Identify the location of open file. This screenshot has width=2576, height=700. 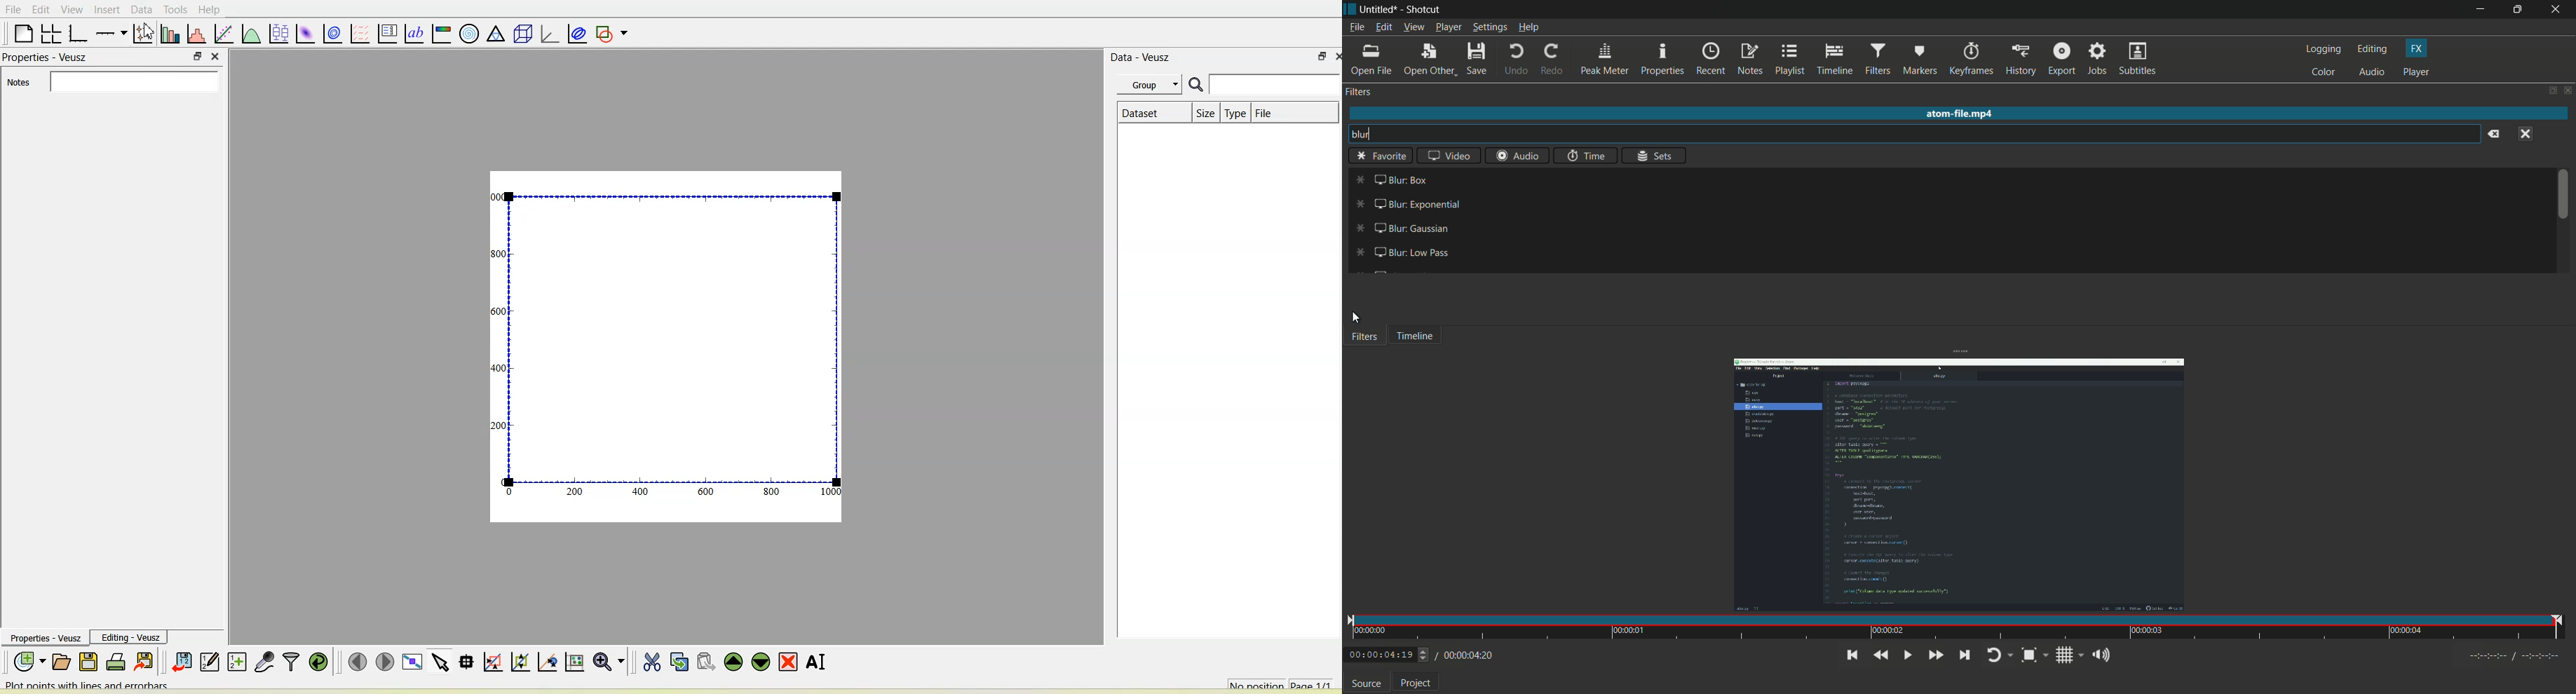
(1372, 60).